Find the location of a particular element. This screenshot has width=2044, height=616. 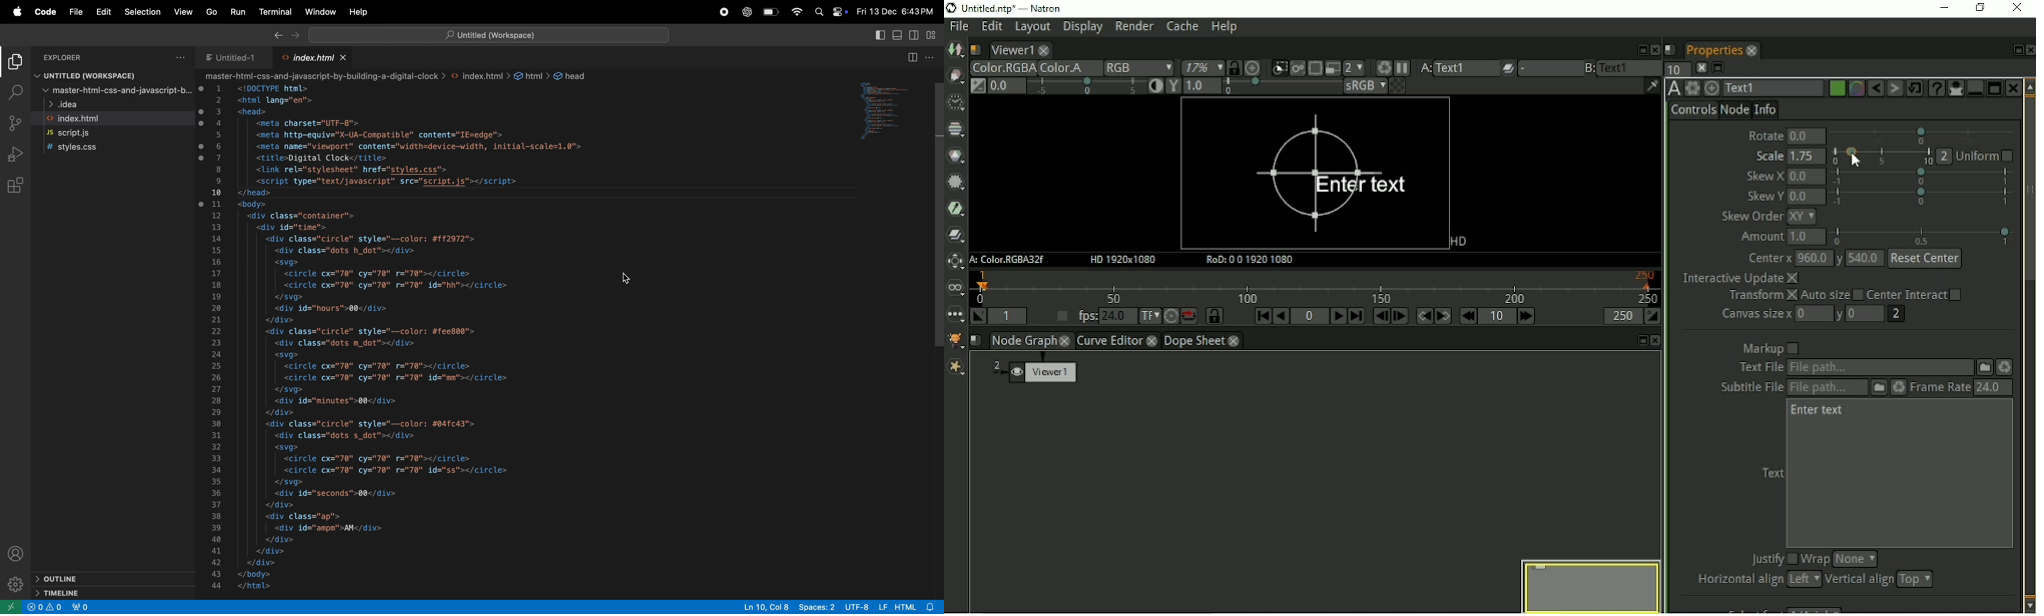

no forwarded is located at coordinates (82, 608).